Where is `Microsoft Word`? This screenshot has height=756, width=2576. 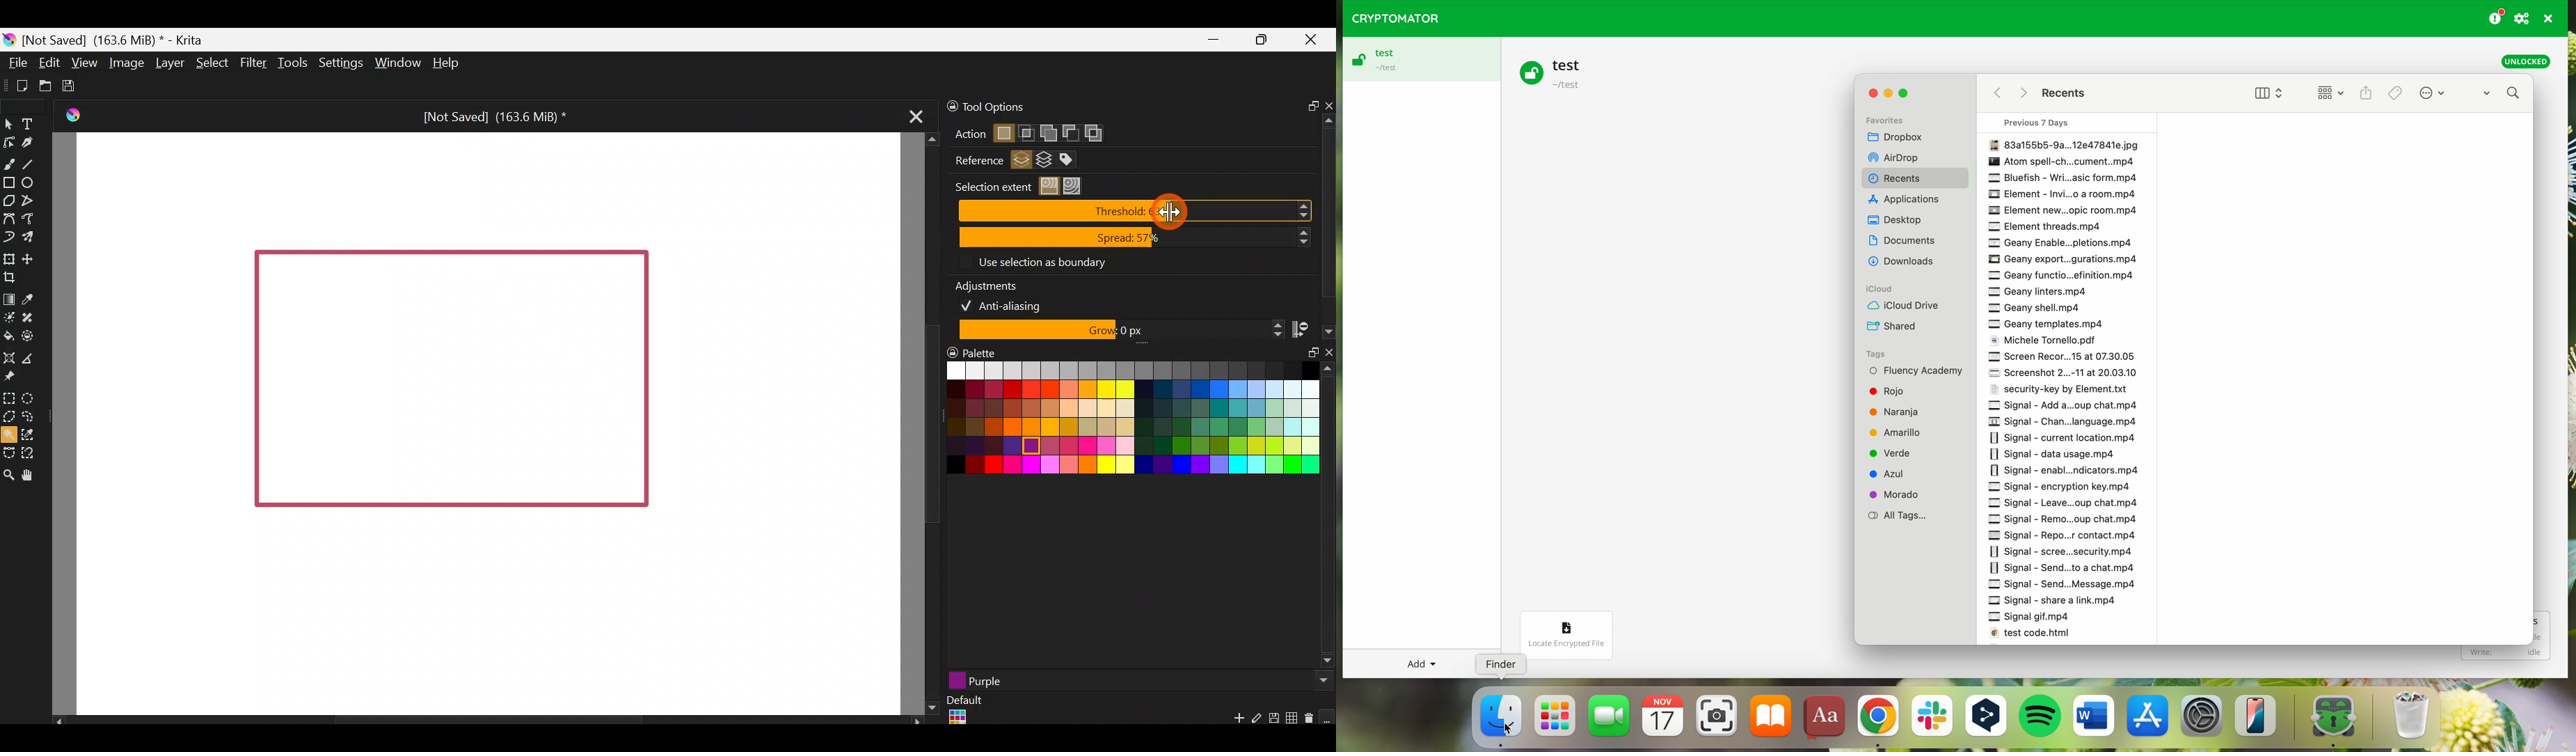
Microsoft Word is located at coordinates (2094, 719).